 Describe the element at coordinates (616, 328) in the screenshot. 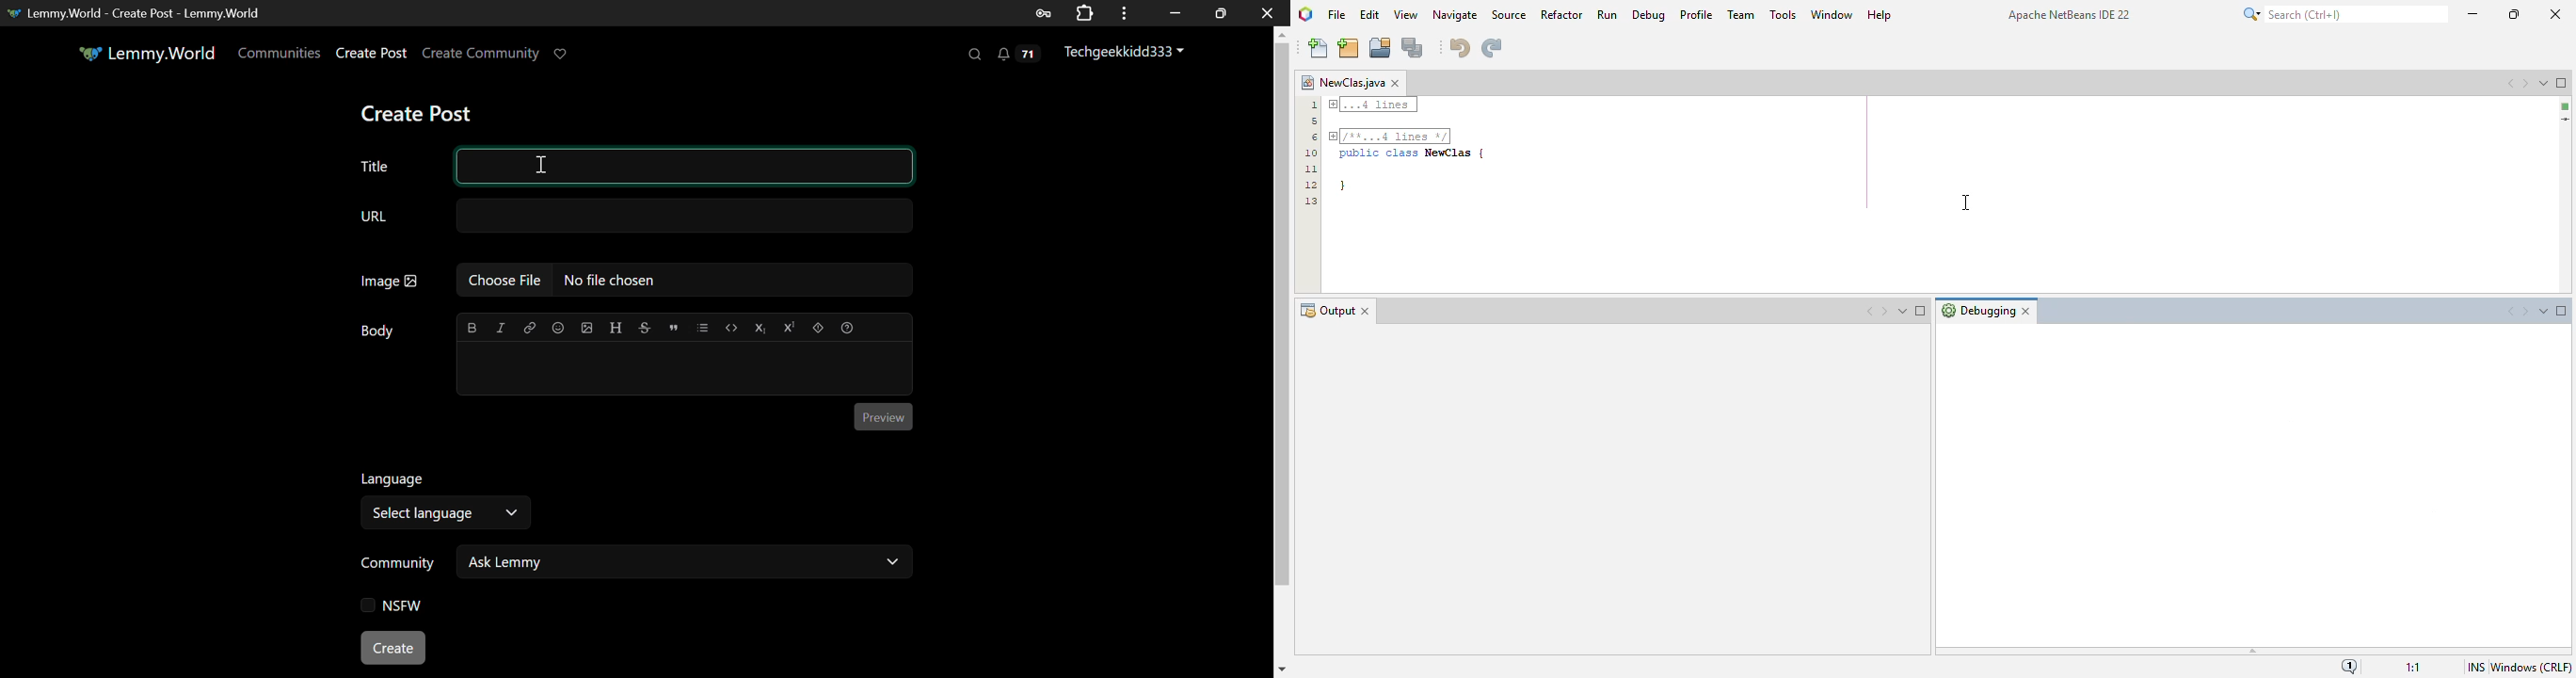

I see `Header` at that location.